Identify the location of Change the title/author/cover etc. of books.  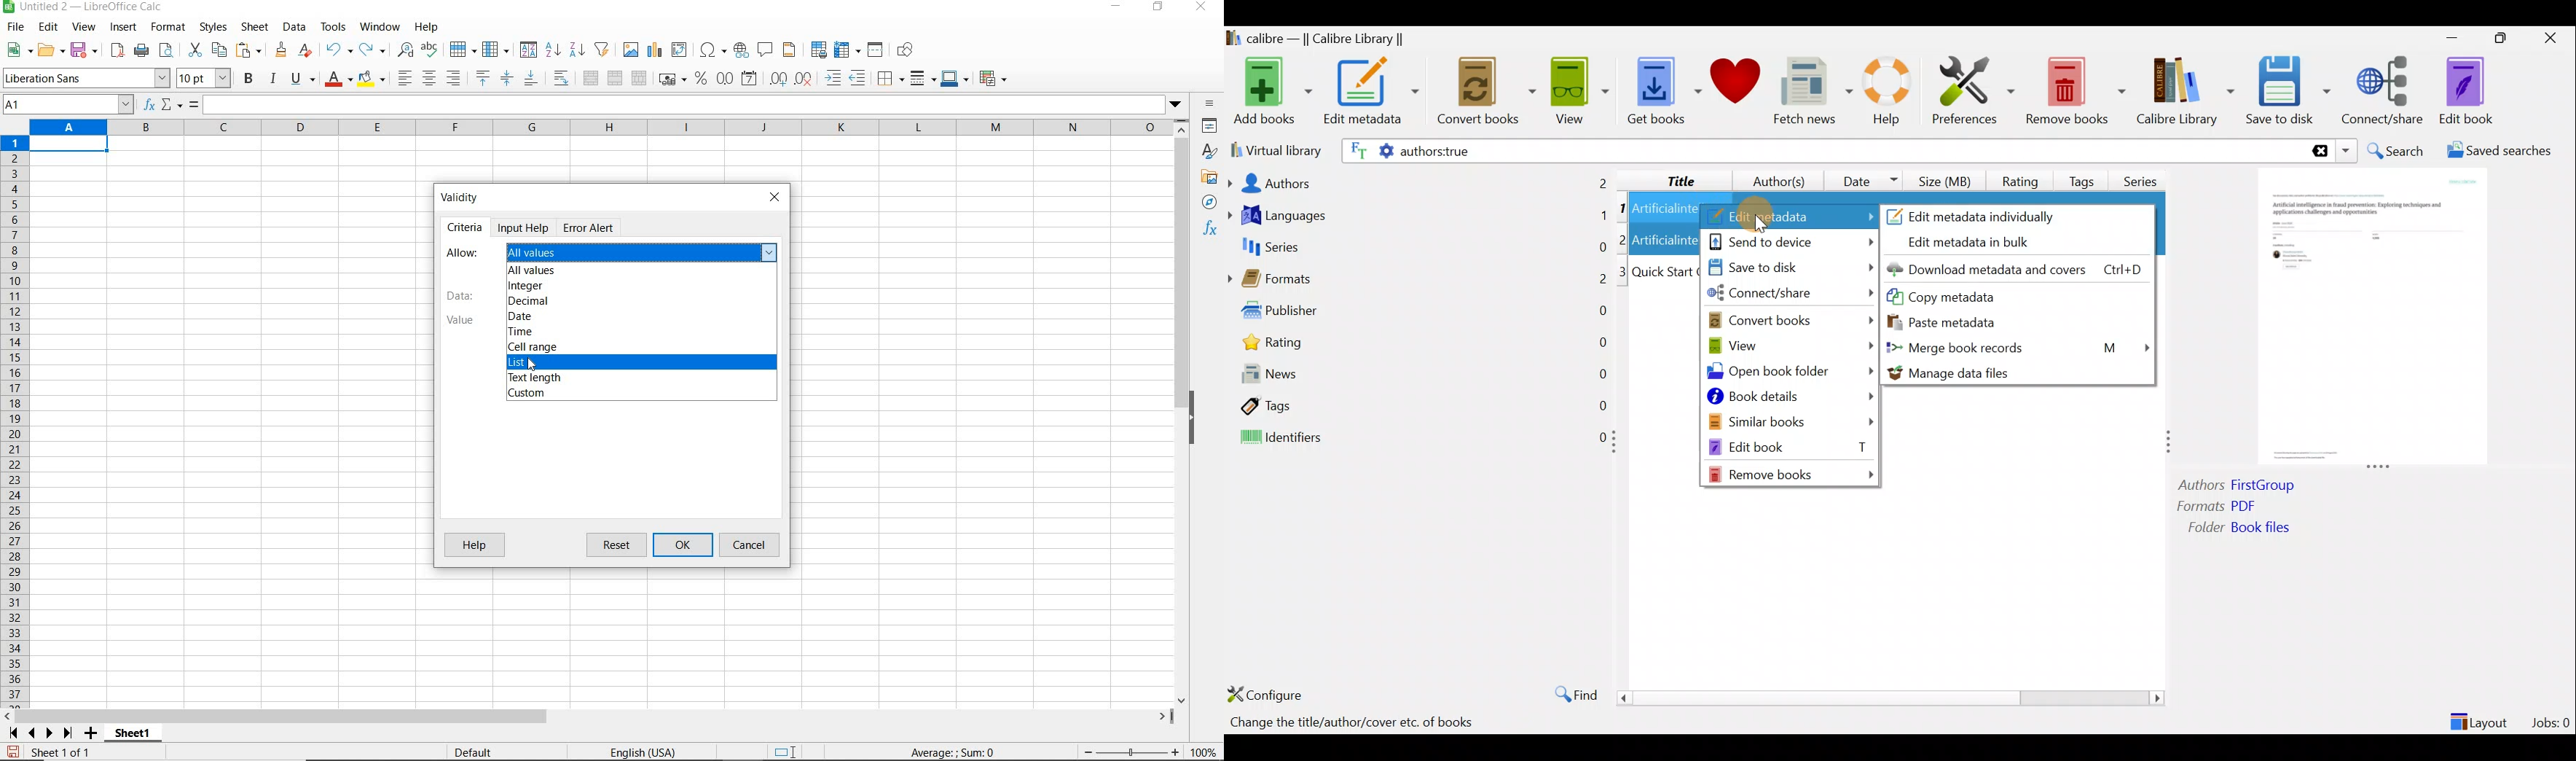
(1351, 724).